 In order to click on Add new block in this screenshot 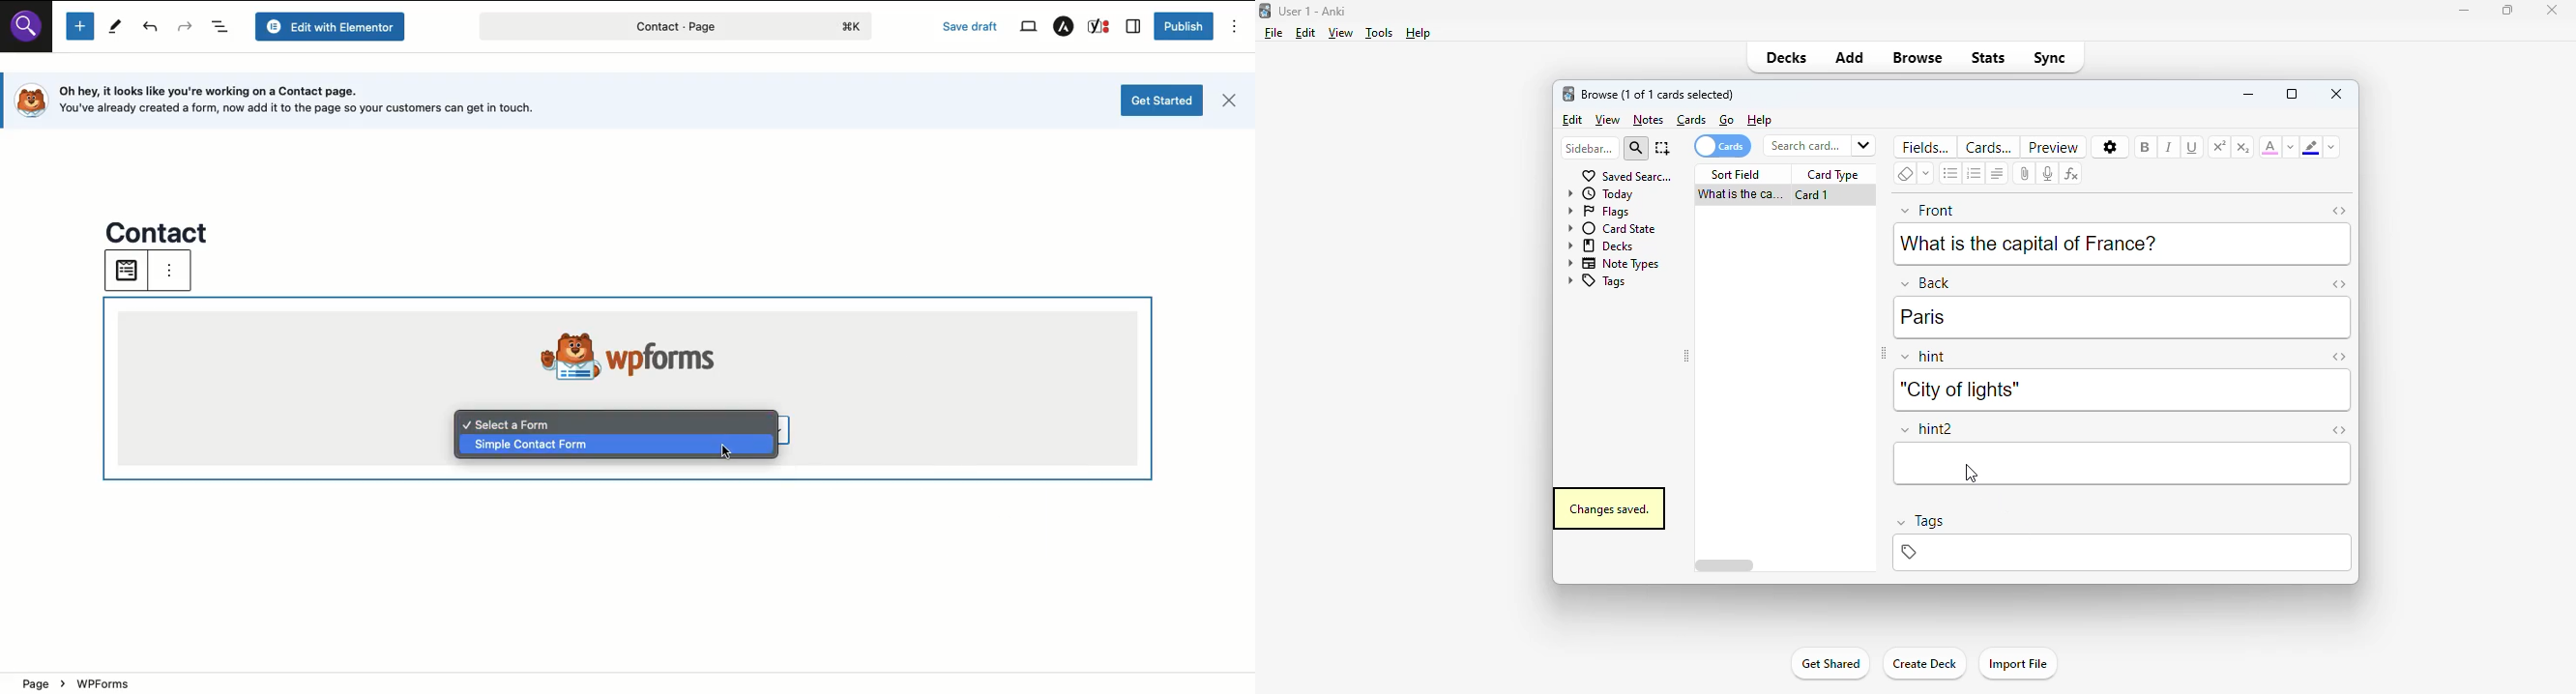, I will do `click(79, 27)`.